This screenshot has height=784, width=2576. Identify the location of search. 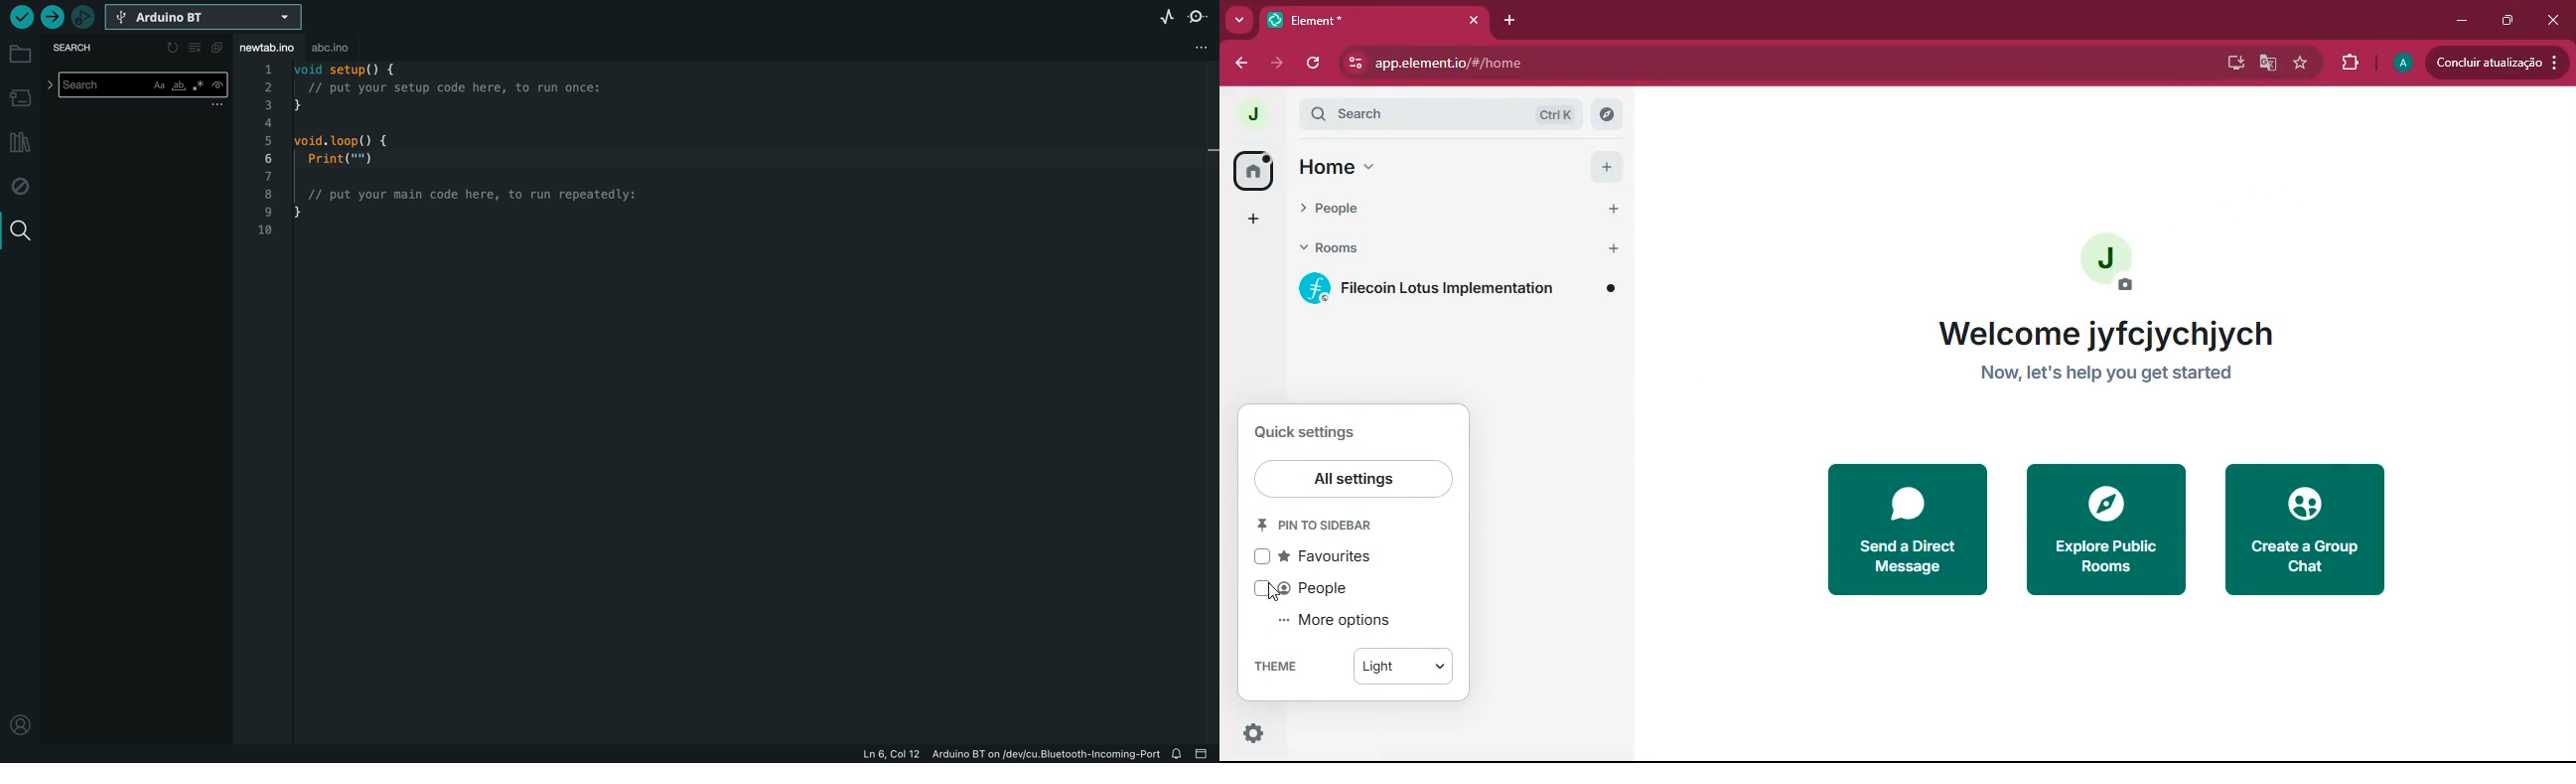
(1449, 115).